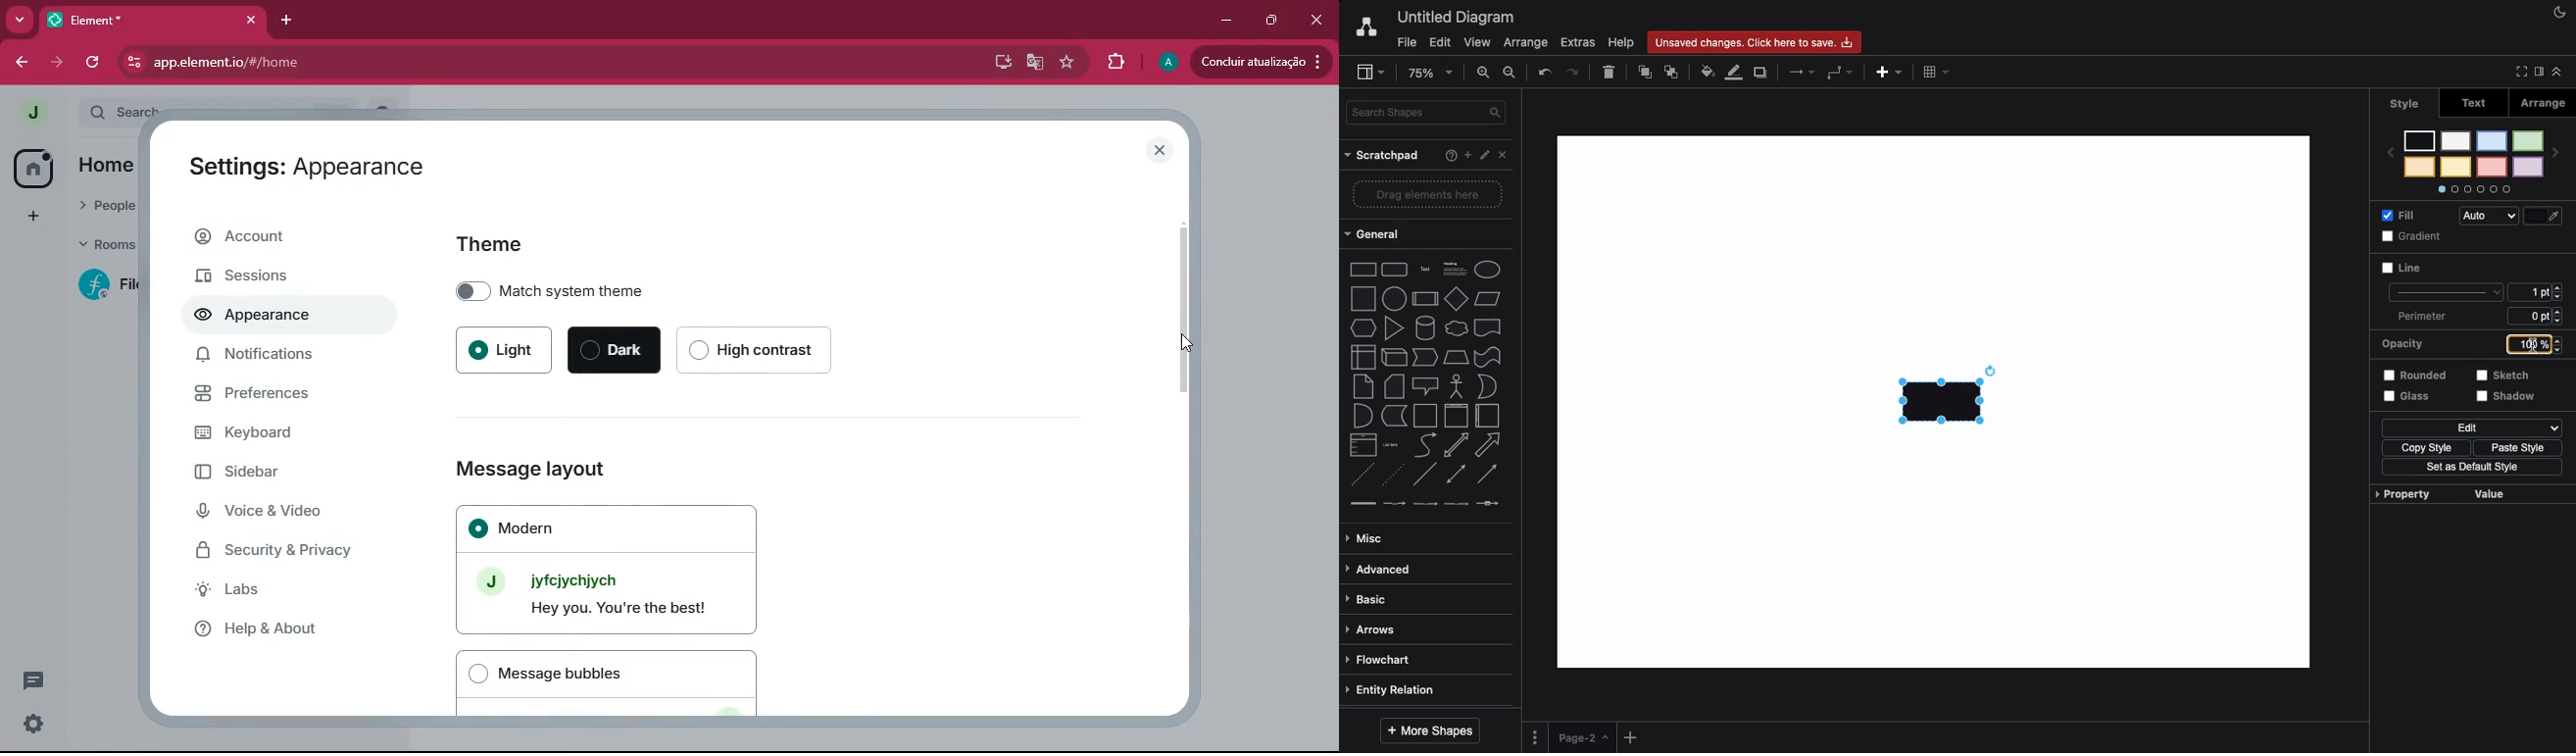 The height and width of the screenshot is (756, 2576). I want to click on scroll bar, so click(1184, 308).